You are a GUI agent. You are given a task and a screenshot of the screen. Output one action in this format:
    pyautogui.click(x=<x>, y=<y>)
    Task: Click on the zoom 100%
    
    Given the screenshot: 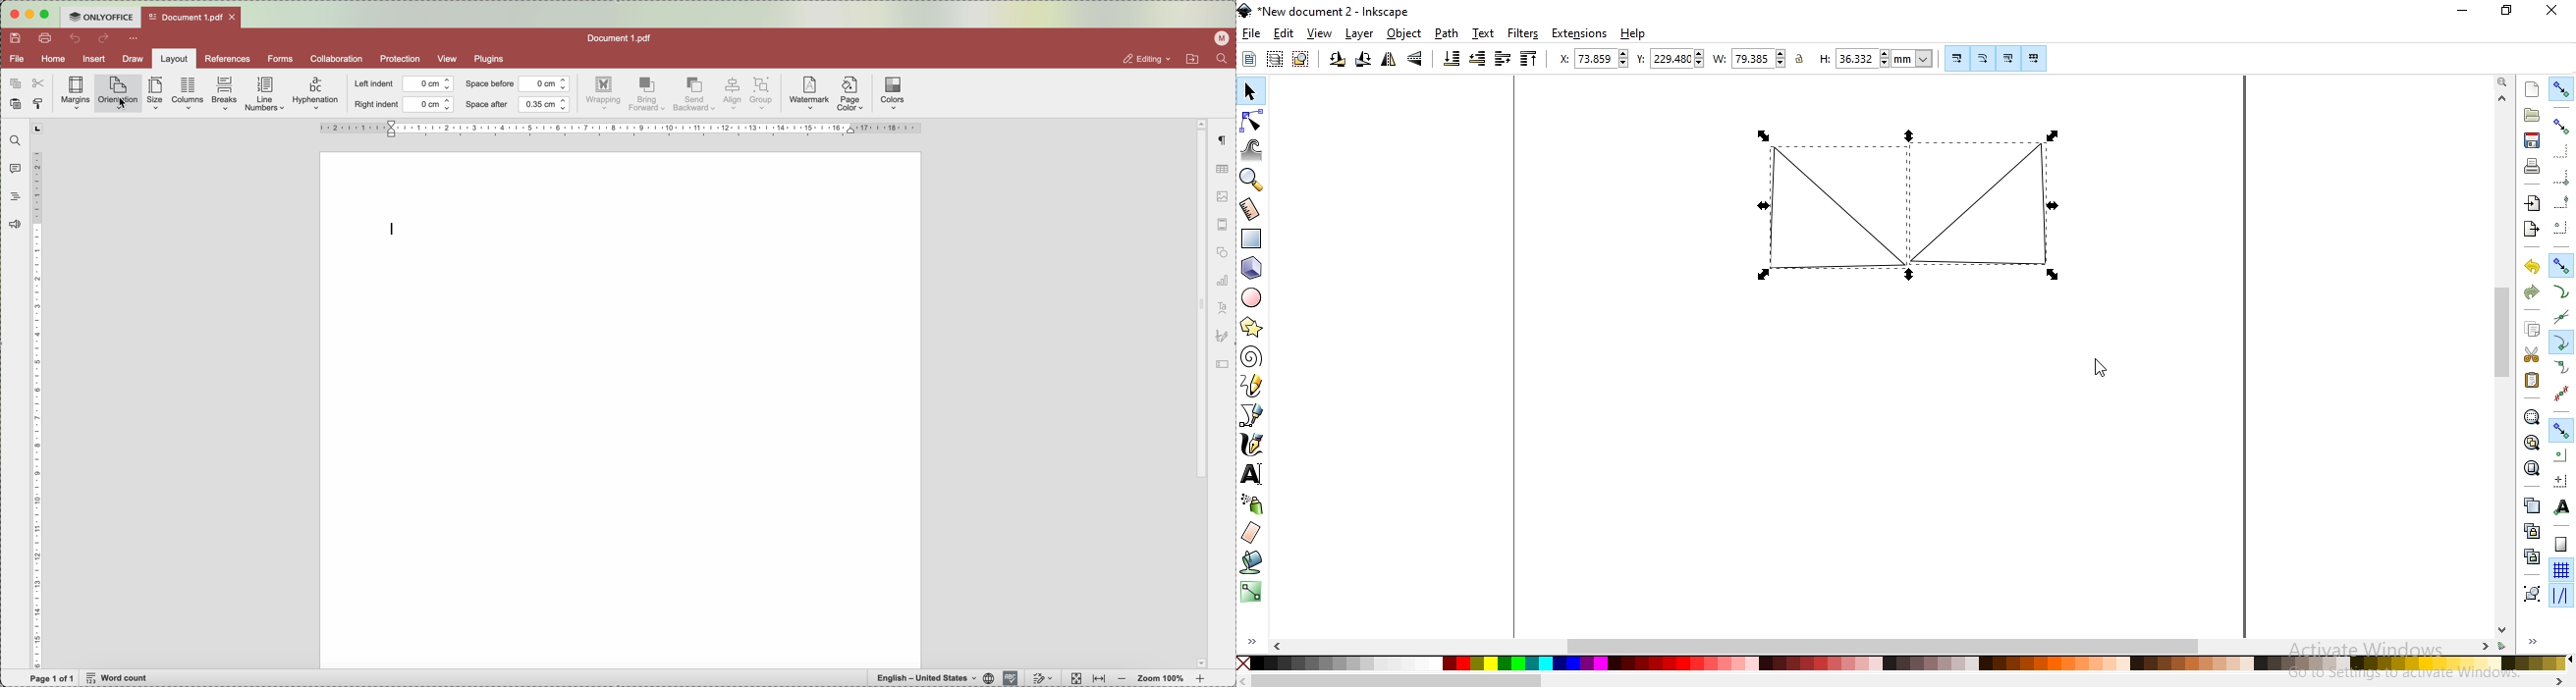 What is the action you would take?
    pyautogui.click(x=1161, y=678)
    